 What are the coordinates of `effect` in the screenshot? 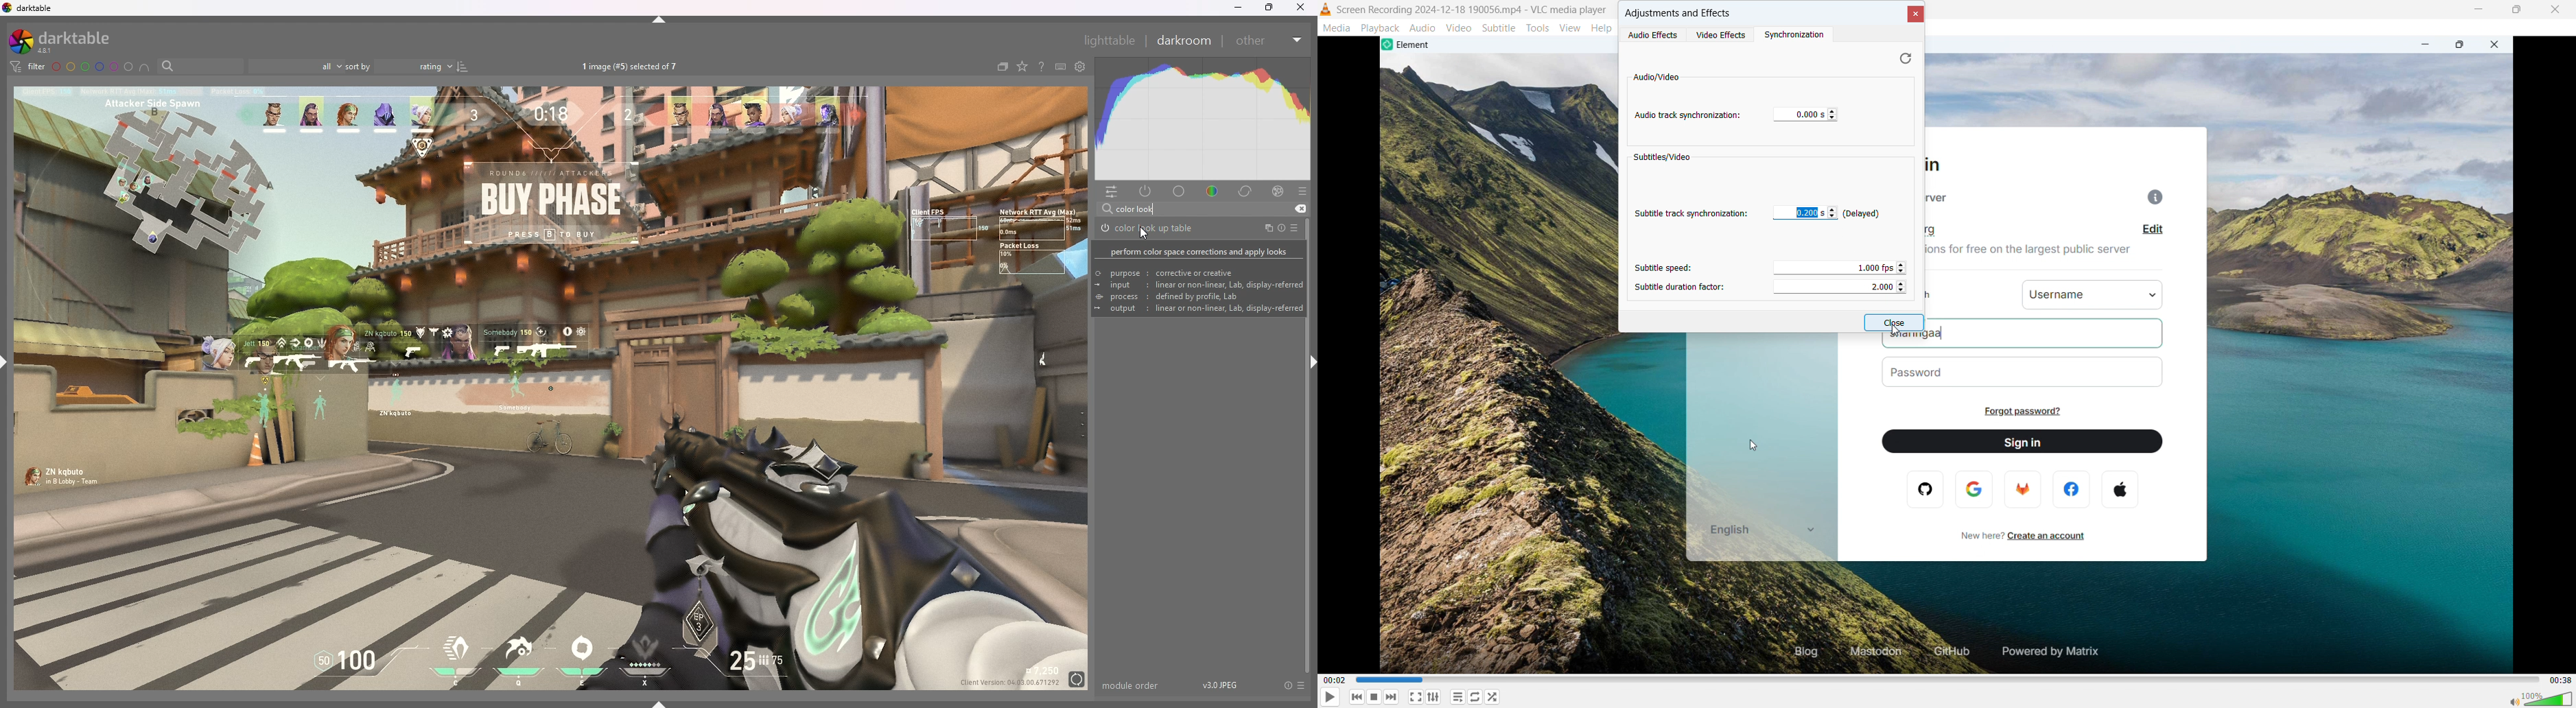 It's located at (1279, 190).